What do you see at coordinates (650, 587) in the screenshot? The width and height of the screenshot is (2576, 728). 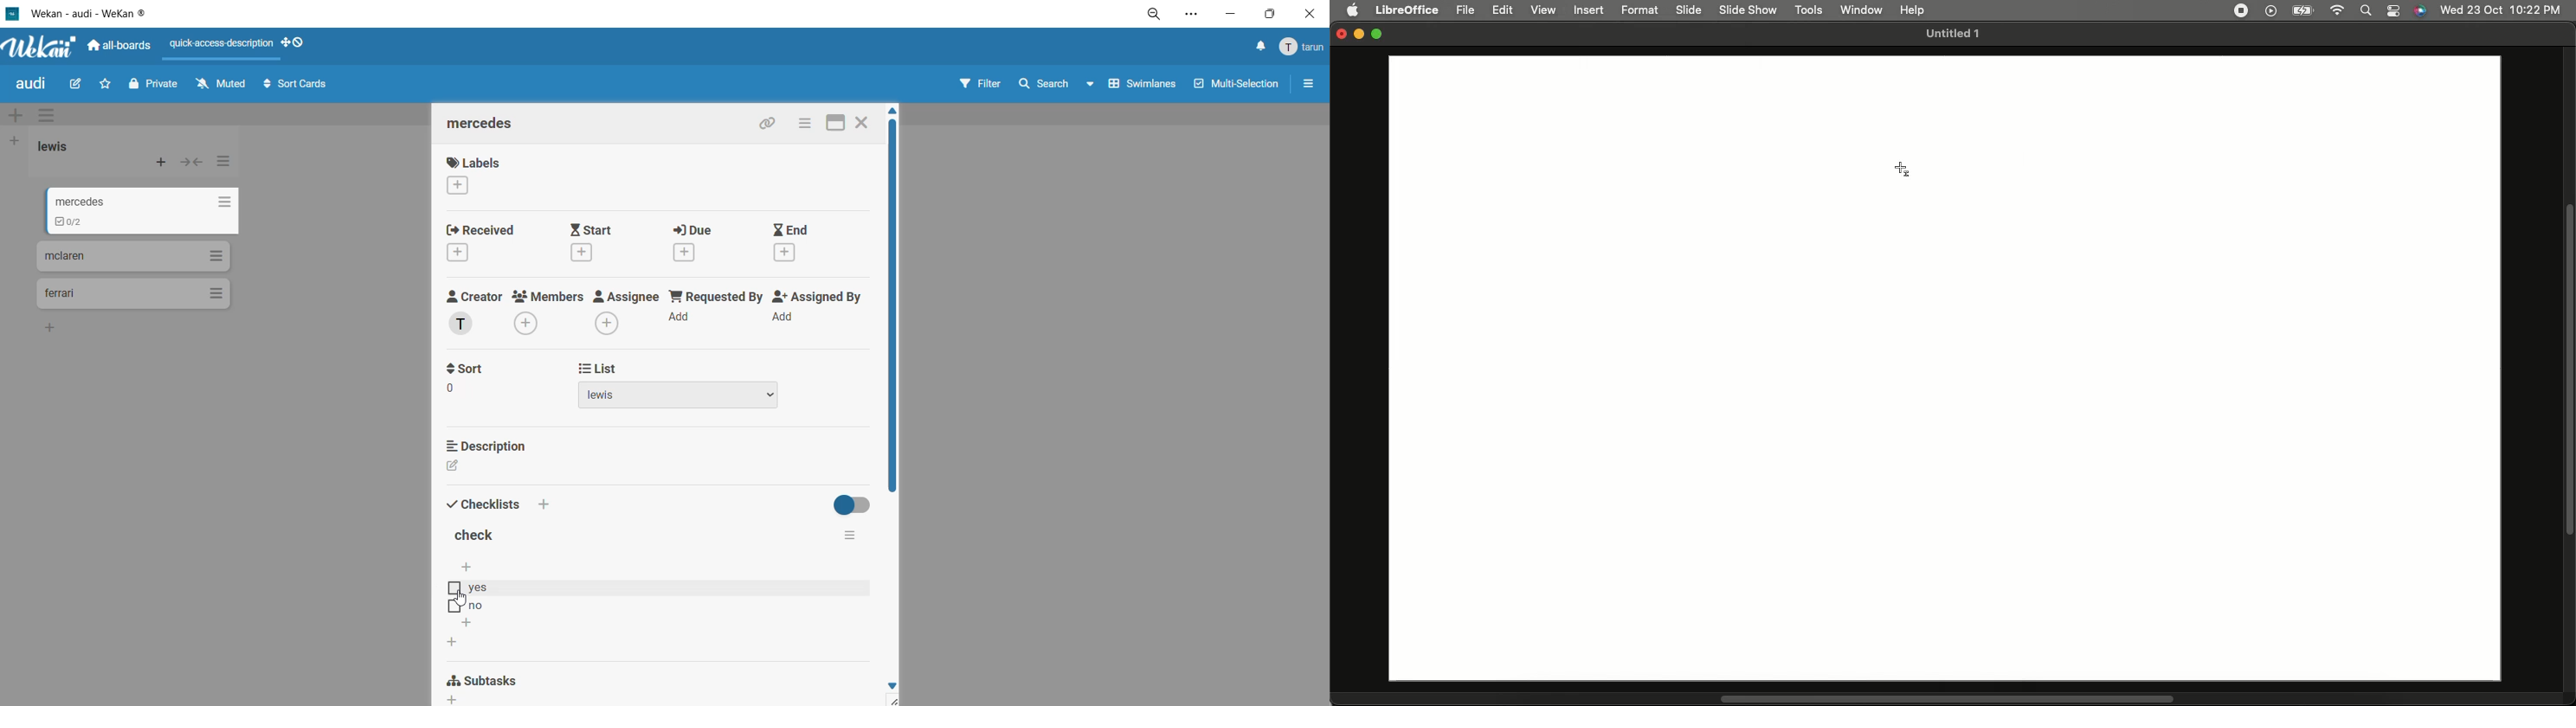 I see `checklist option` at bounding box center [650, 587].